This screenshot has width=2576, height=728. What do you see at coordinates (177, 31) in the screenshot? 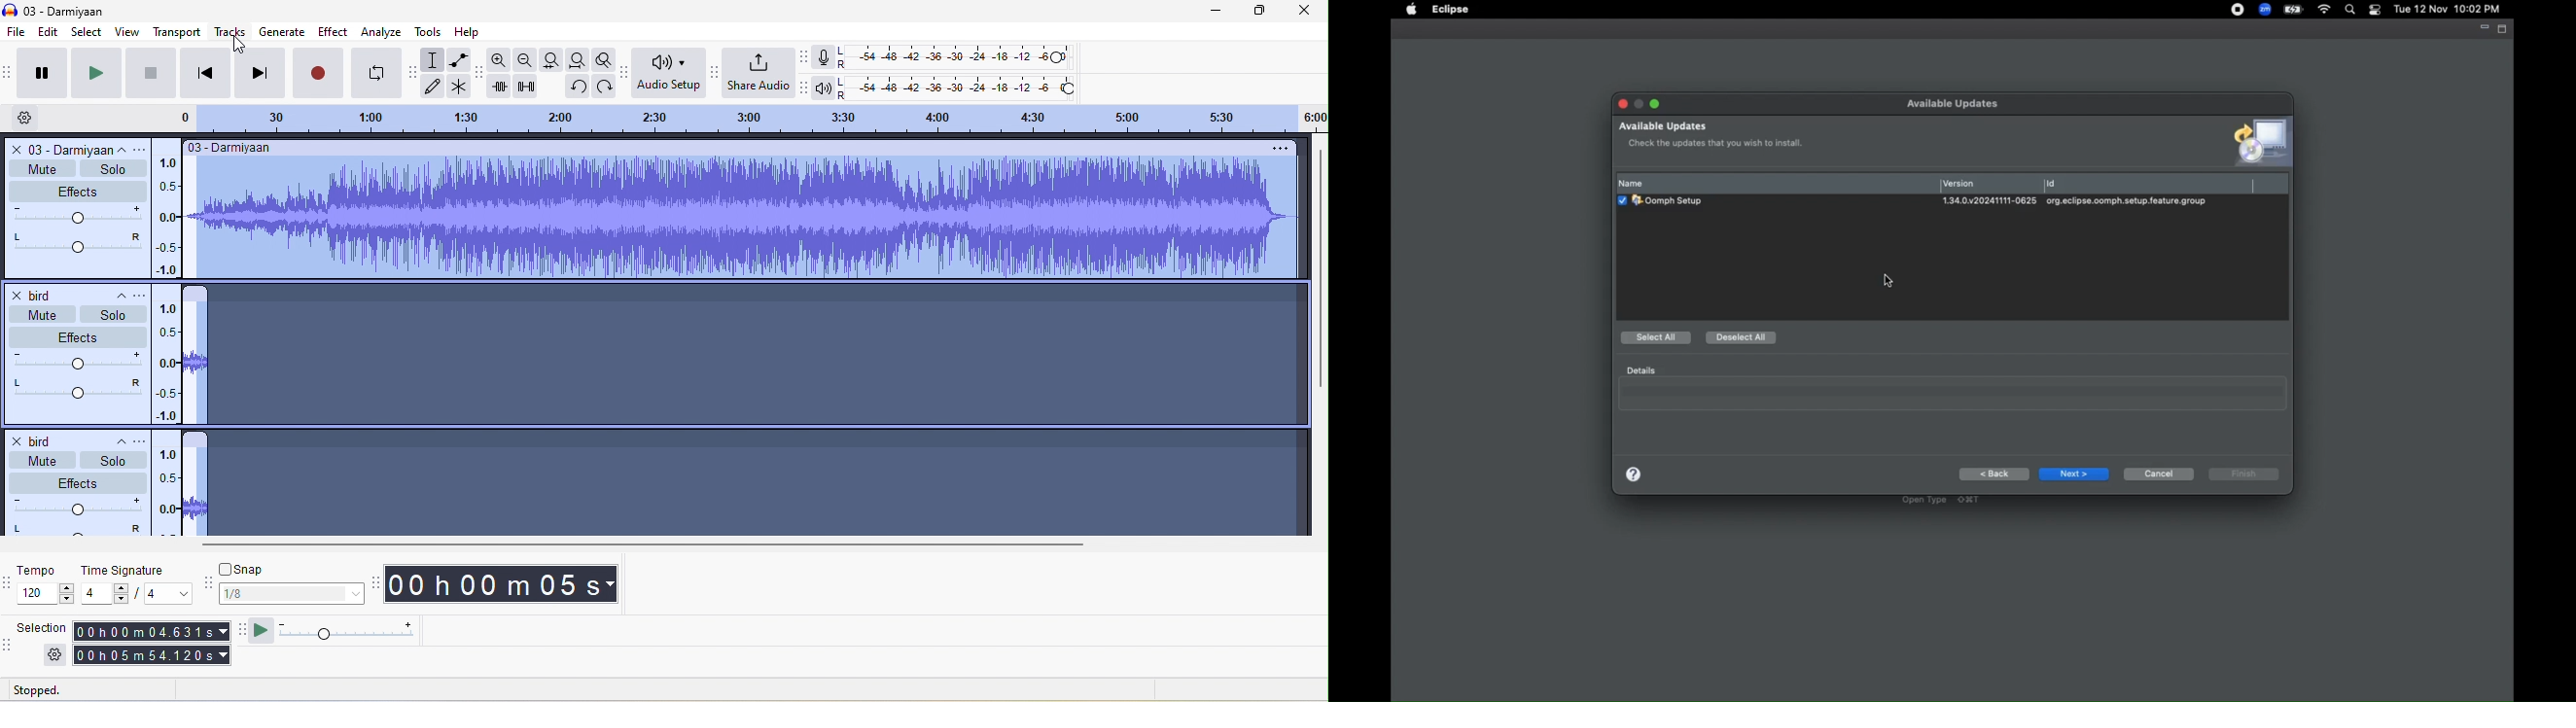
I see `transport` at bounding box center [177, 31].